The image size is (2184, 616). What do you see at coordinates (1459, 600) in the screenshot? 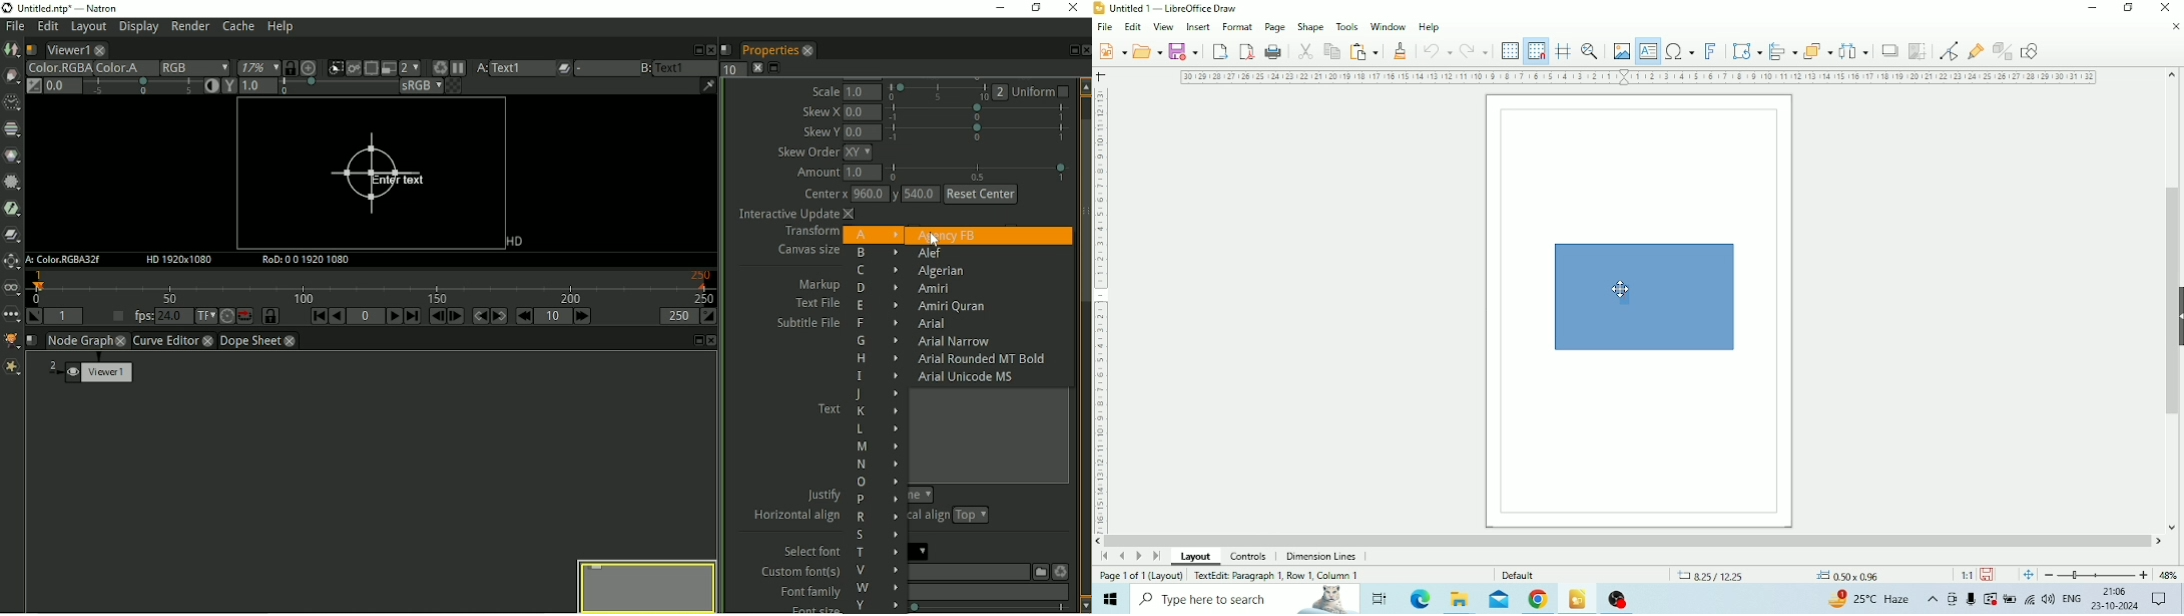
I see `File Explorer` at bounding box center [1459, 600].